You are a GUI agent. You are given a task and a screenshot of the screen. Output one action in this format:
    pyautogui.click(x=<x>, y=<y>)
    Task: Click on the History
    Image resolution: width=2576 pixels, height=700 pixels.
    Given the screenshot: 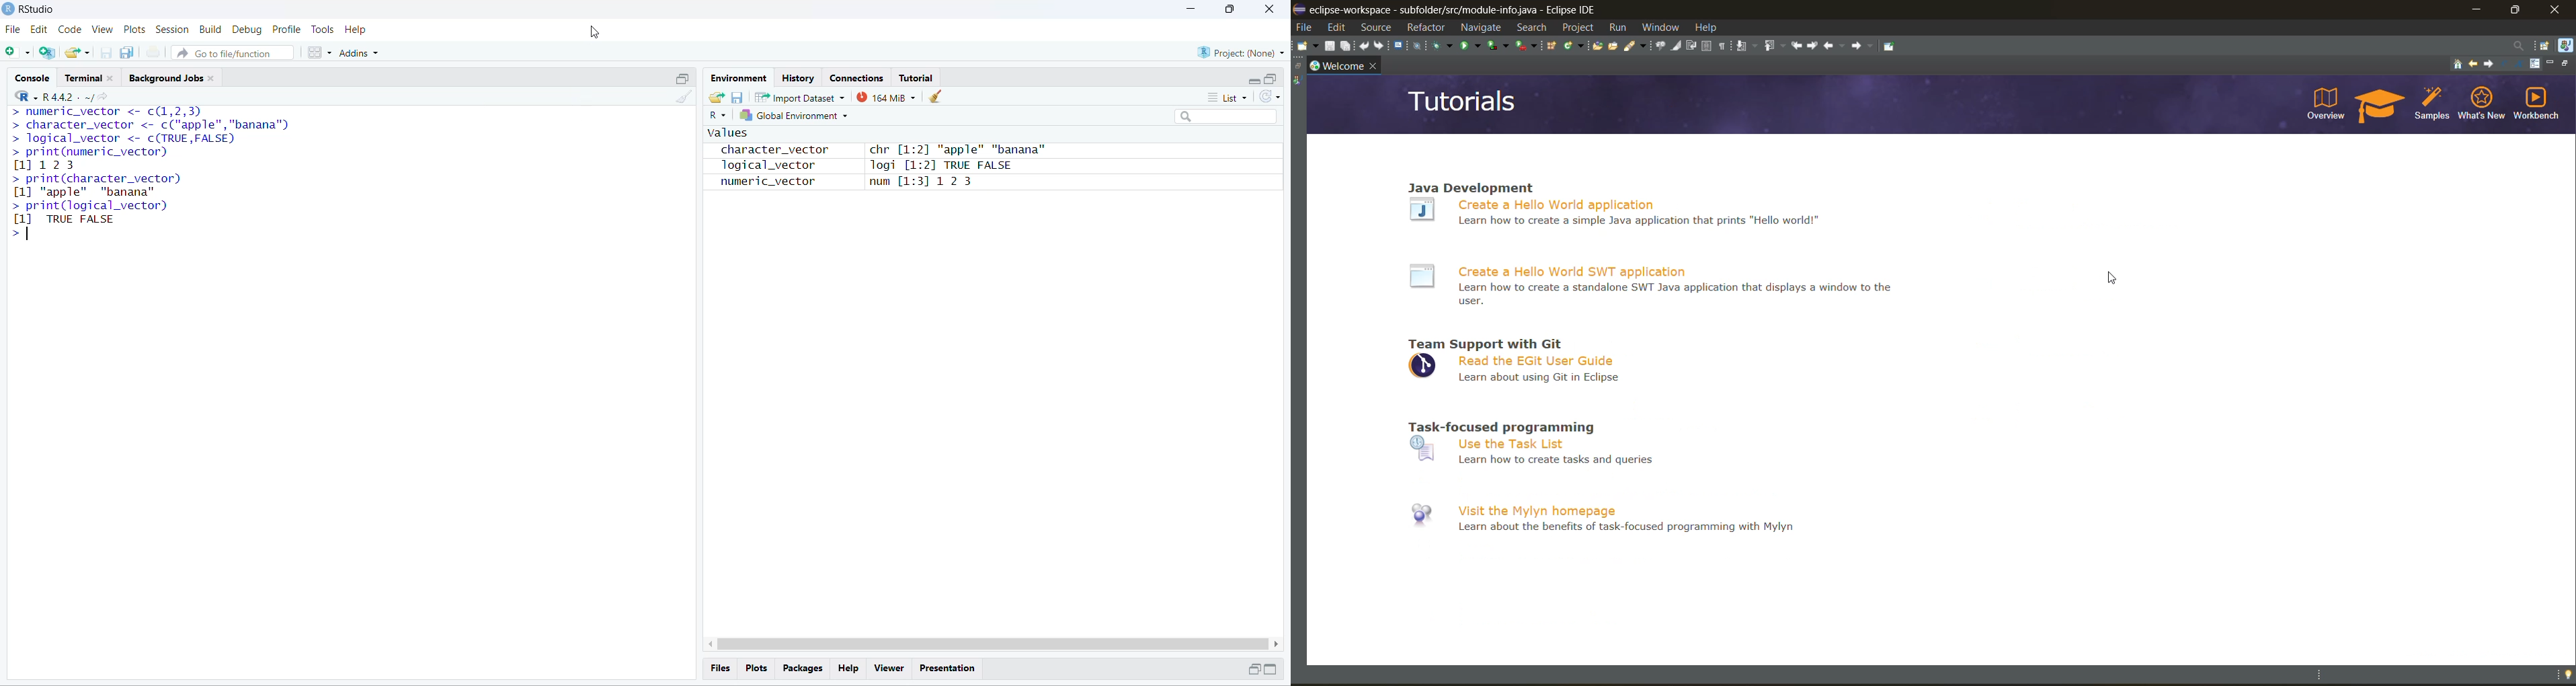 What is the action you would take?
    pyautogui.click(x=798, y=77)
    